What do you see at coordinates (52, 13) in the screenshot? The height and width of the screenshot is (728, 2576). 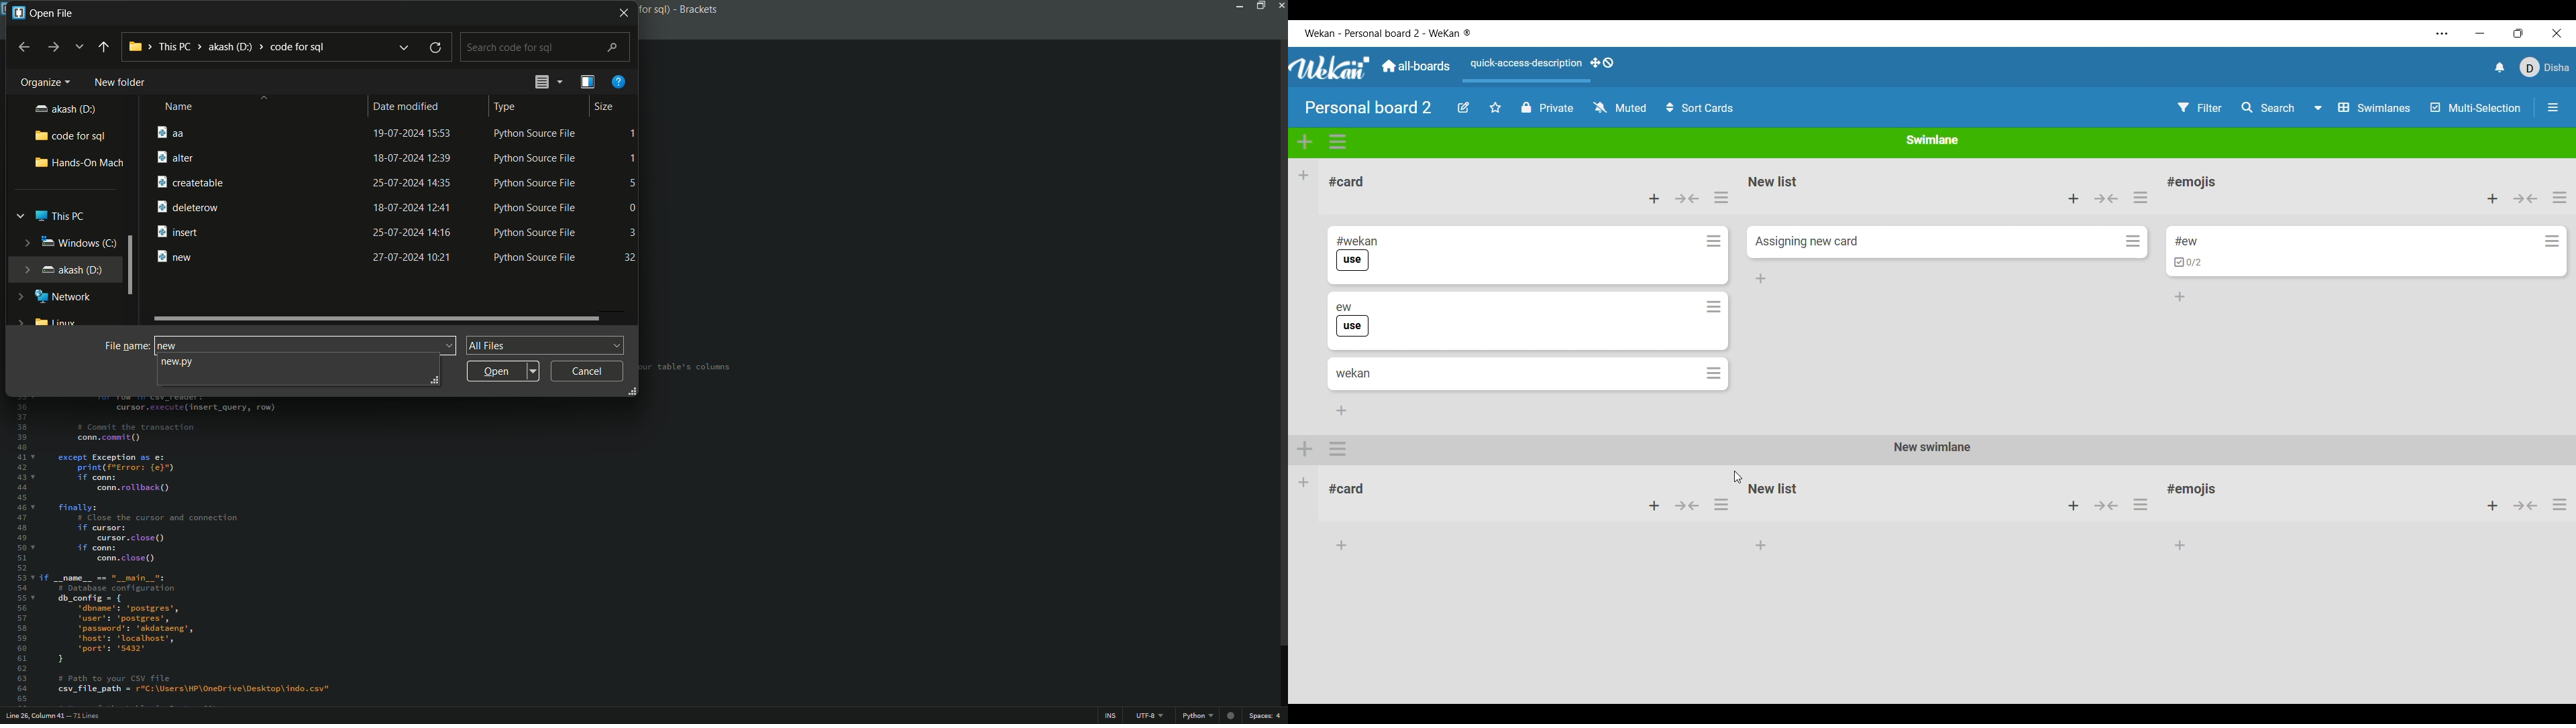 I see `open file window` at bounding box center [52, 13].